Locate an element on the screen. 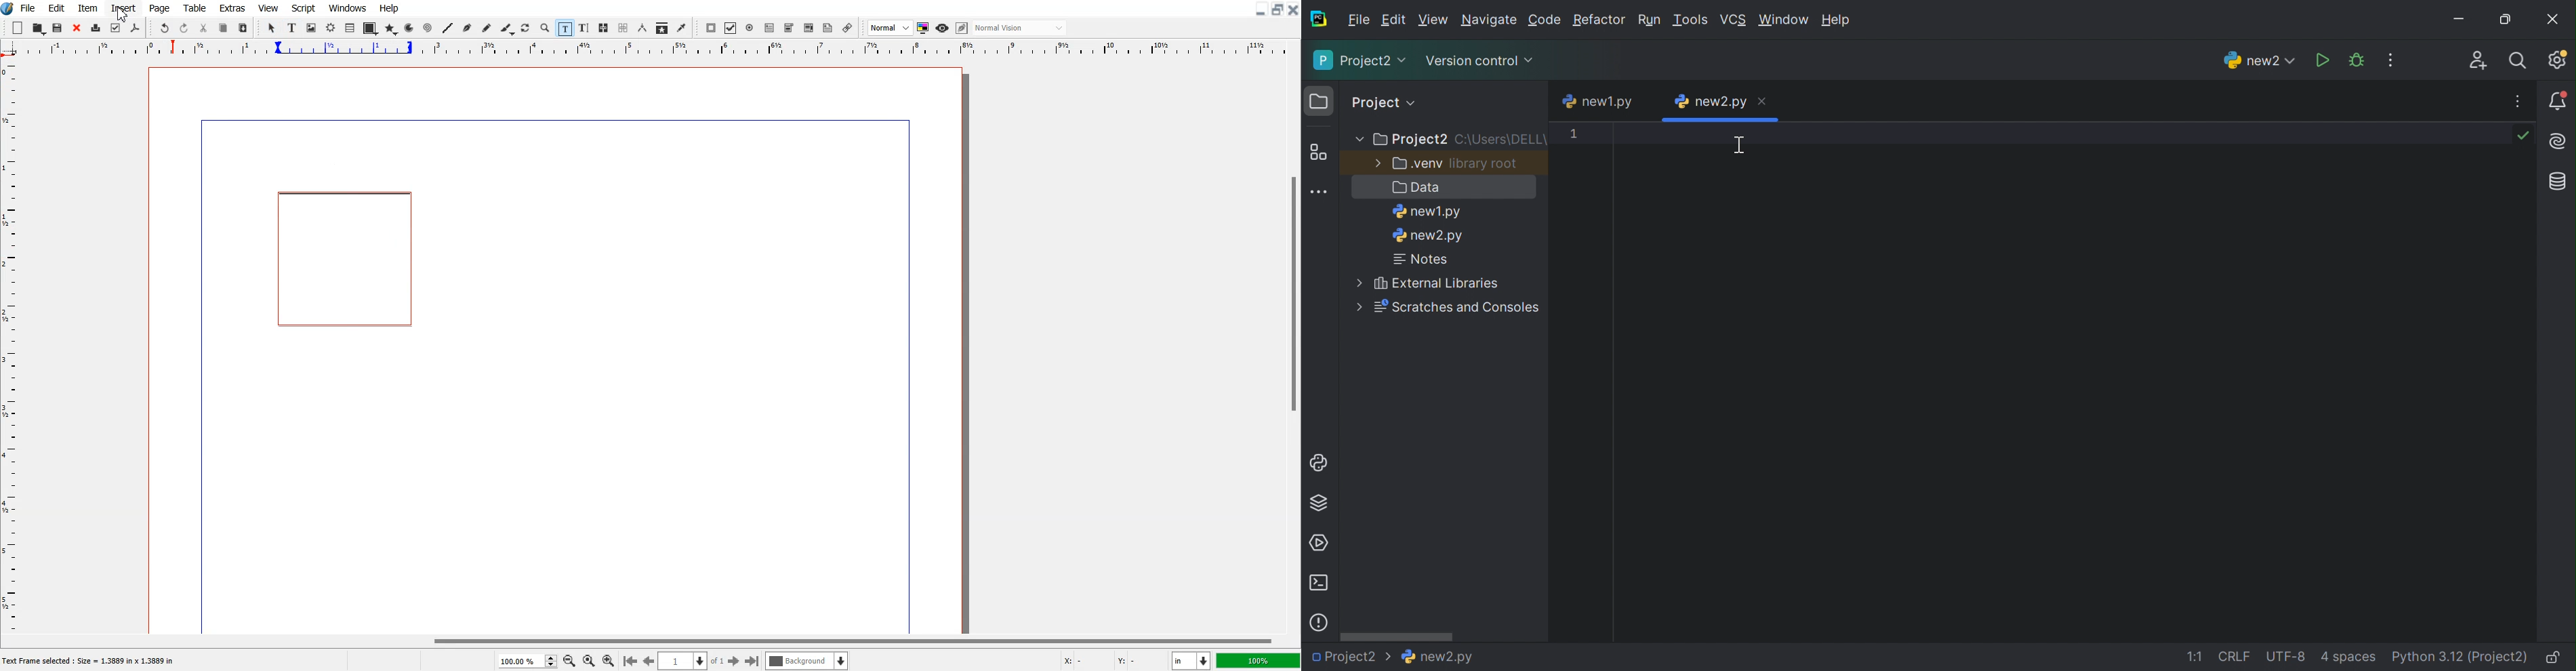 The width and height of the screenshot is (2576, 672). Copy  is located at coordinates (223, 28).